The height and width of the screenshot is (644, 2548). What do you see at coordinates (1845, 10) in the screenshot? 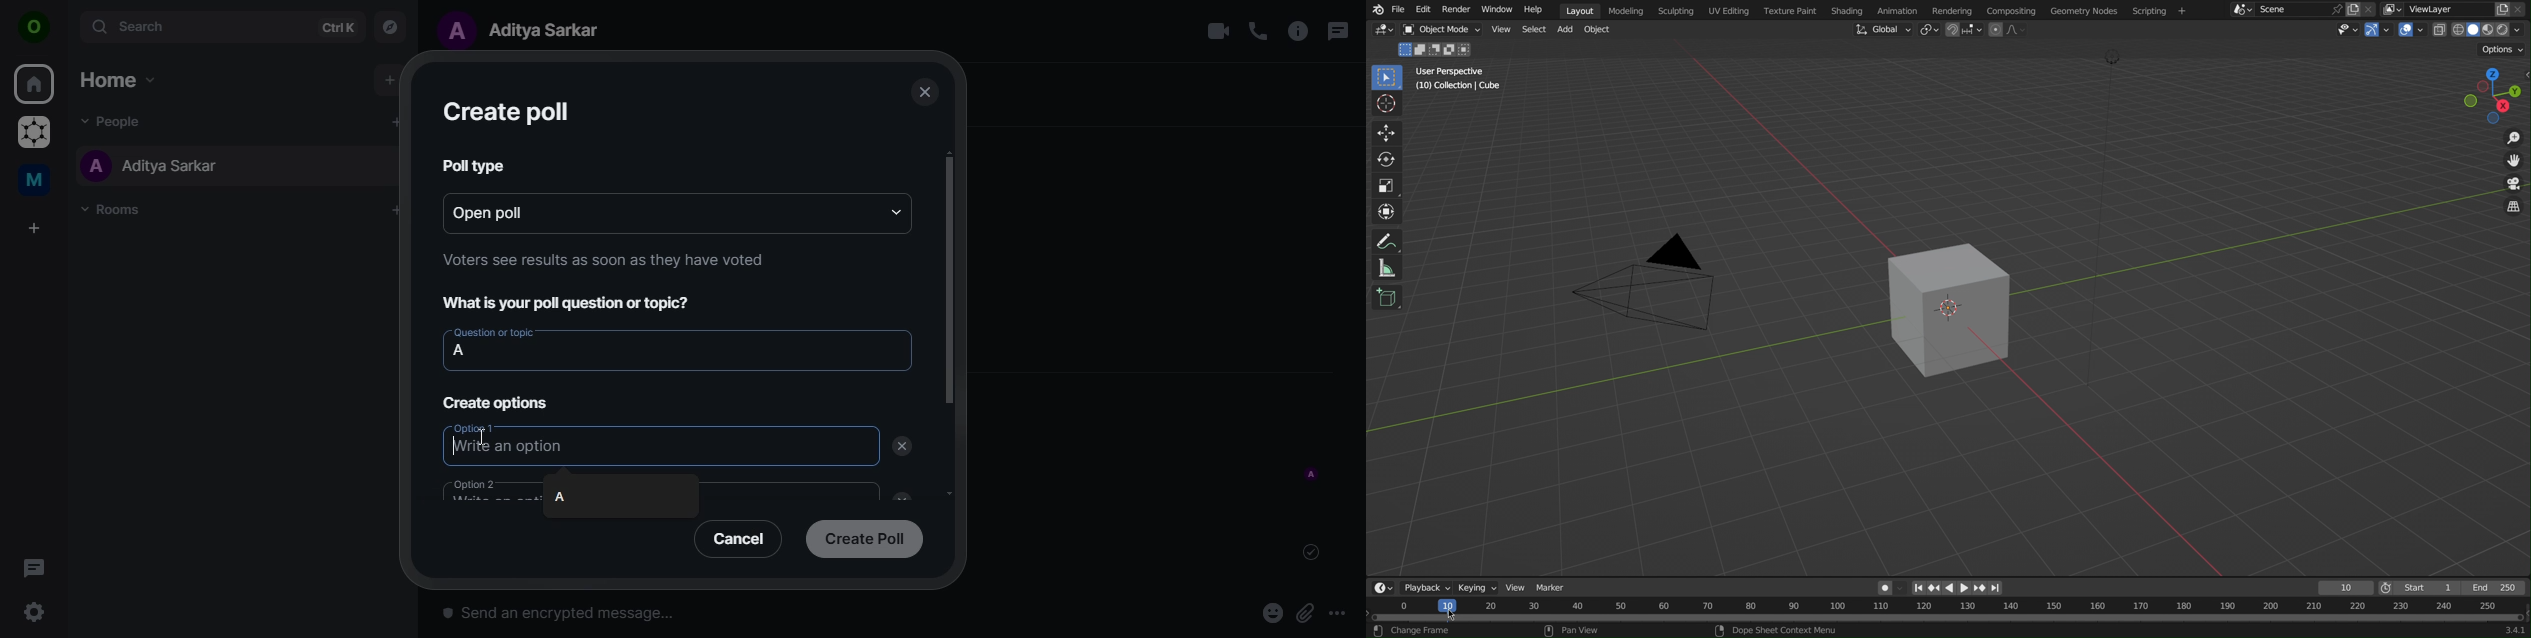
I see `Shading` at bounding box center [1845, 10].